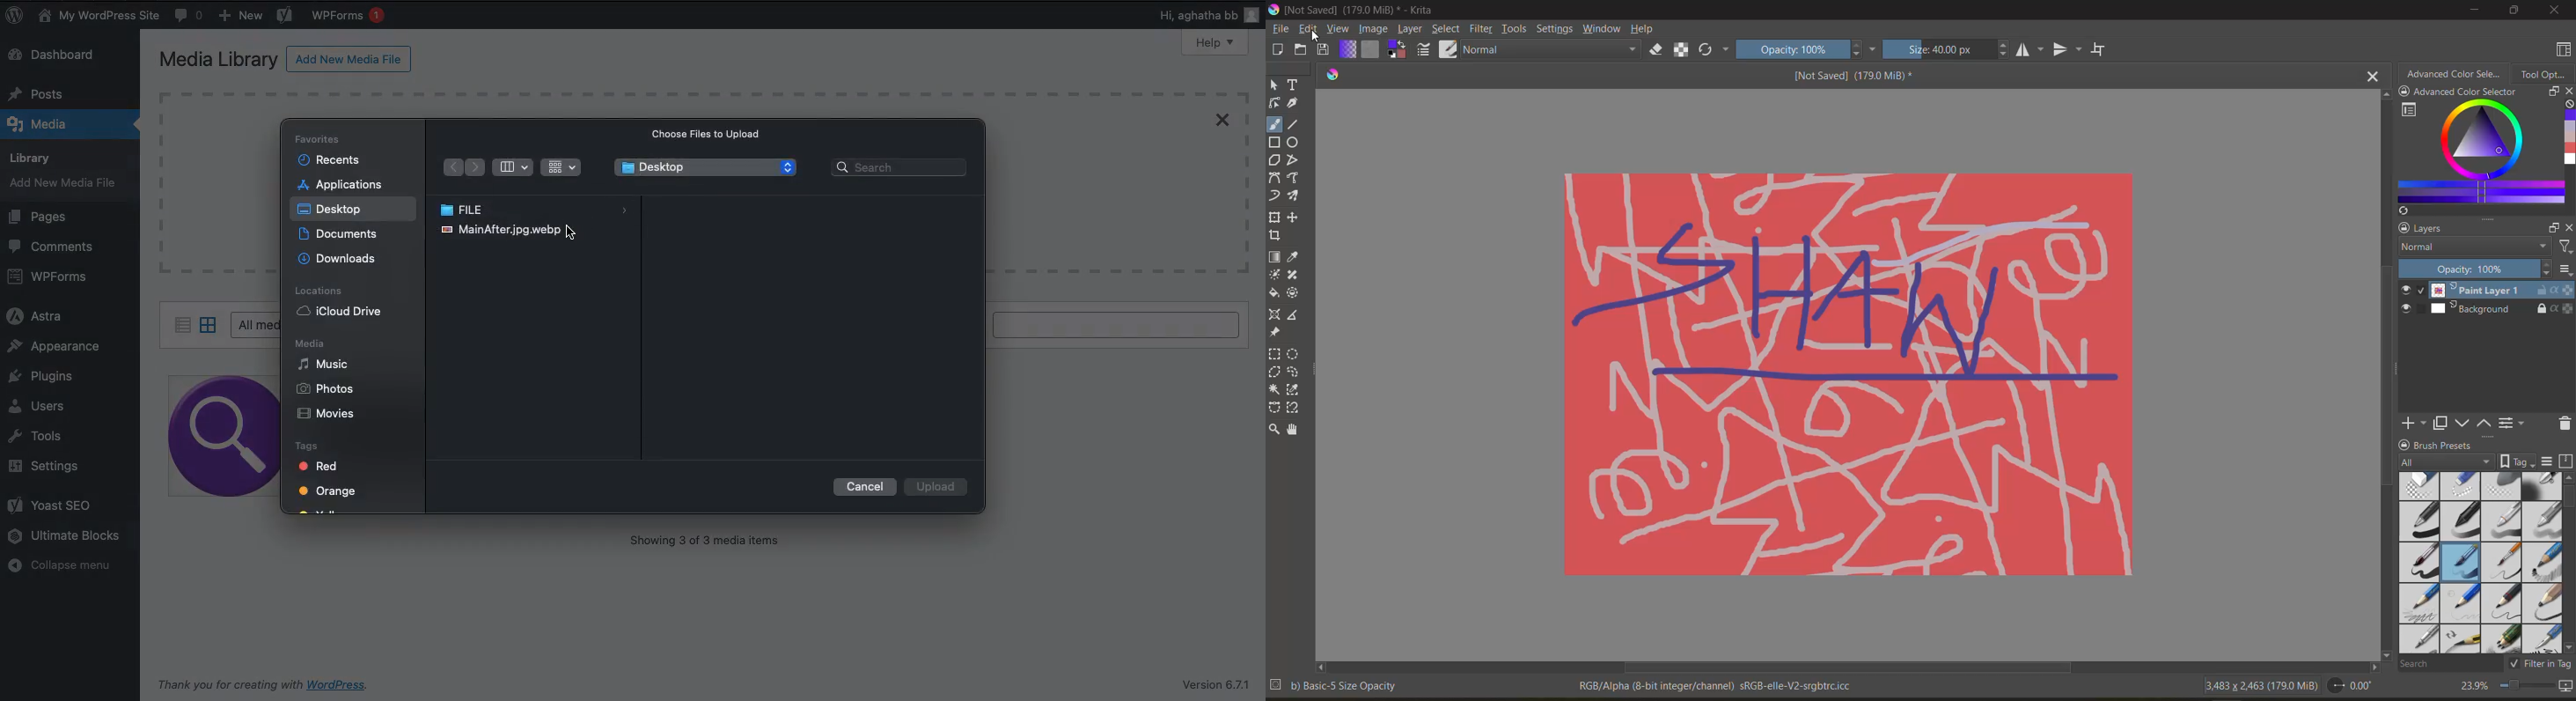  Describe the element at coordinates (1339, 29) in the screenshot. I see `view` at that location.